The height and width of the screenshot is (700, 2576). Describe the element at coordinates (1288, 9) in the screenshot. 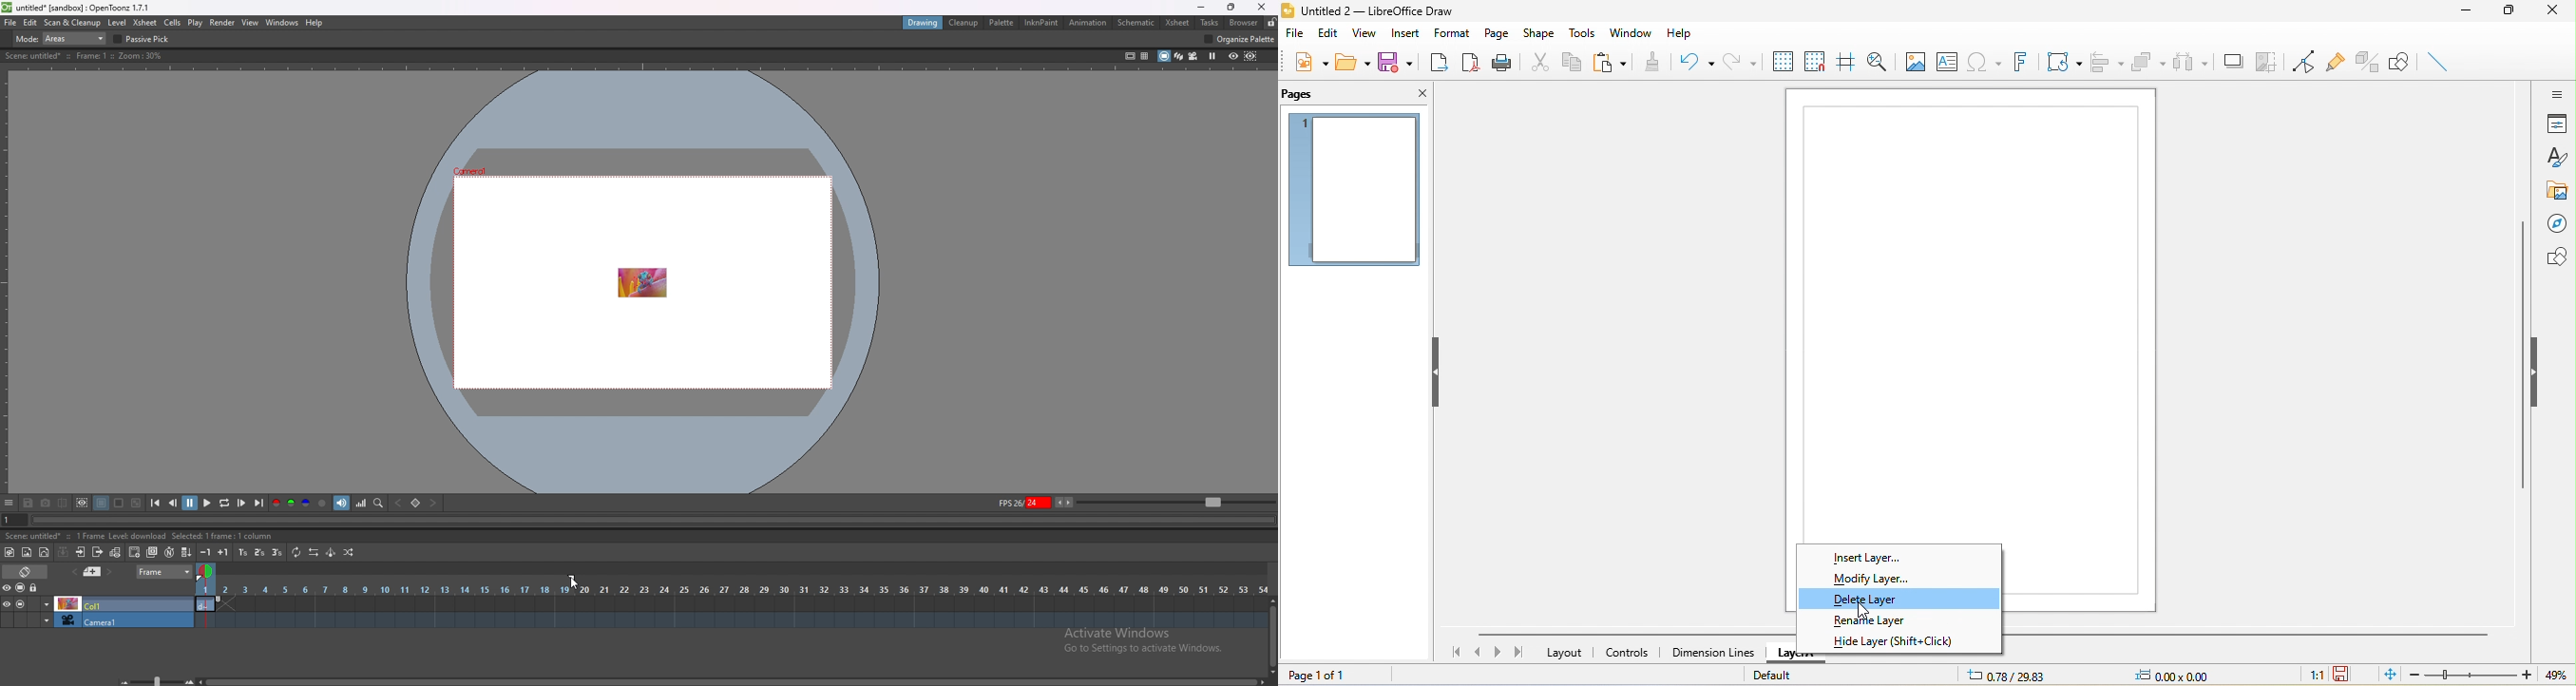

I see `logo` at that location.